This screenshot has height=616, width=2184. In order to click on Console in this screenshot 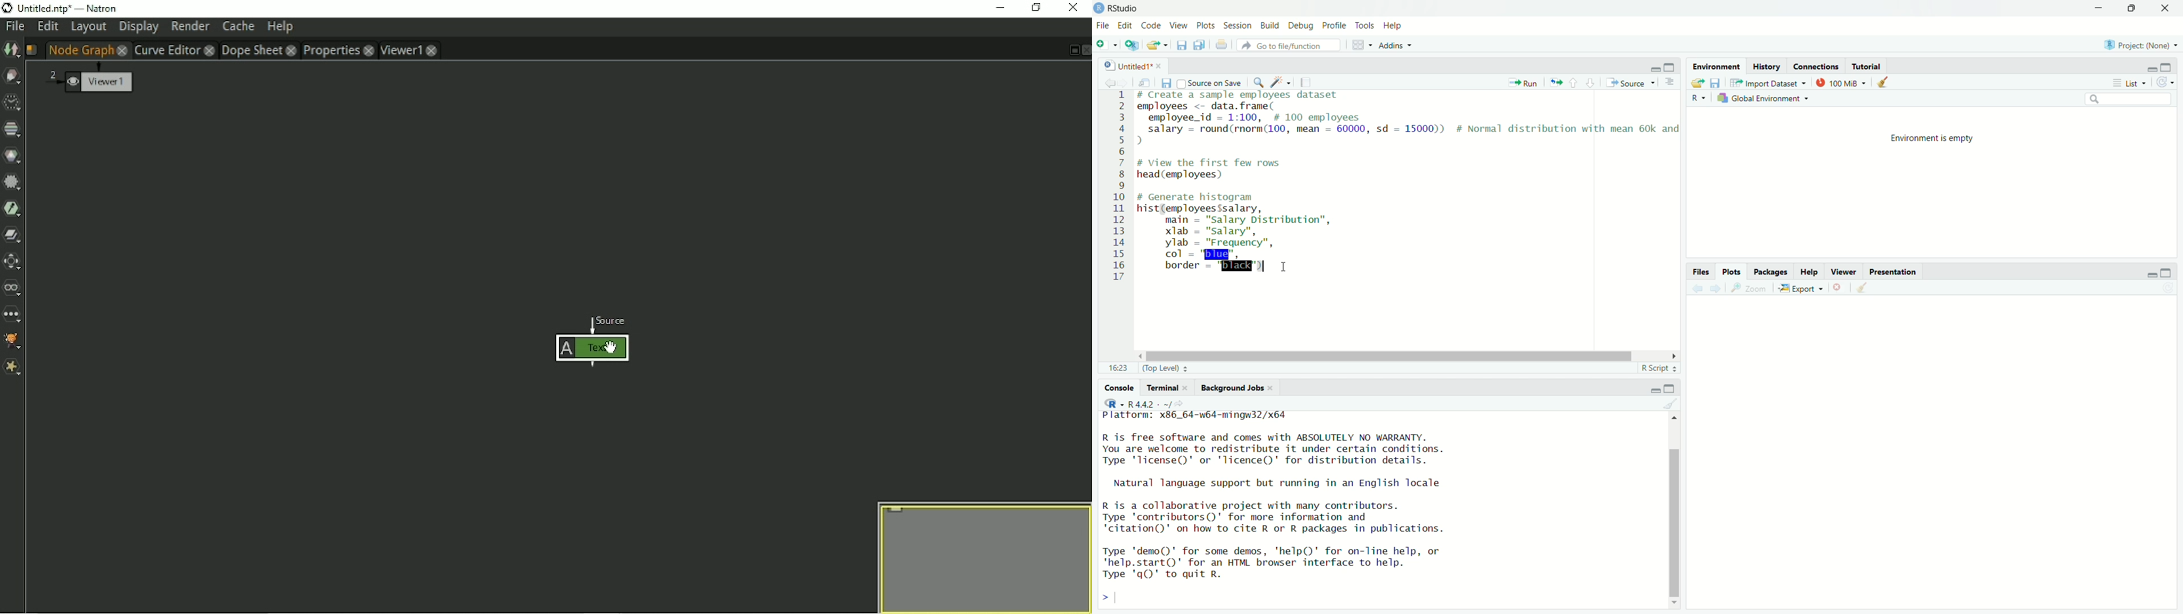, I will do `click(1120, 388)`.